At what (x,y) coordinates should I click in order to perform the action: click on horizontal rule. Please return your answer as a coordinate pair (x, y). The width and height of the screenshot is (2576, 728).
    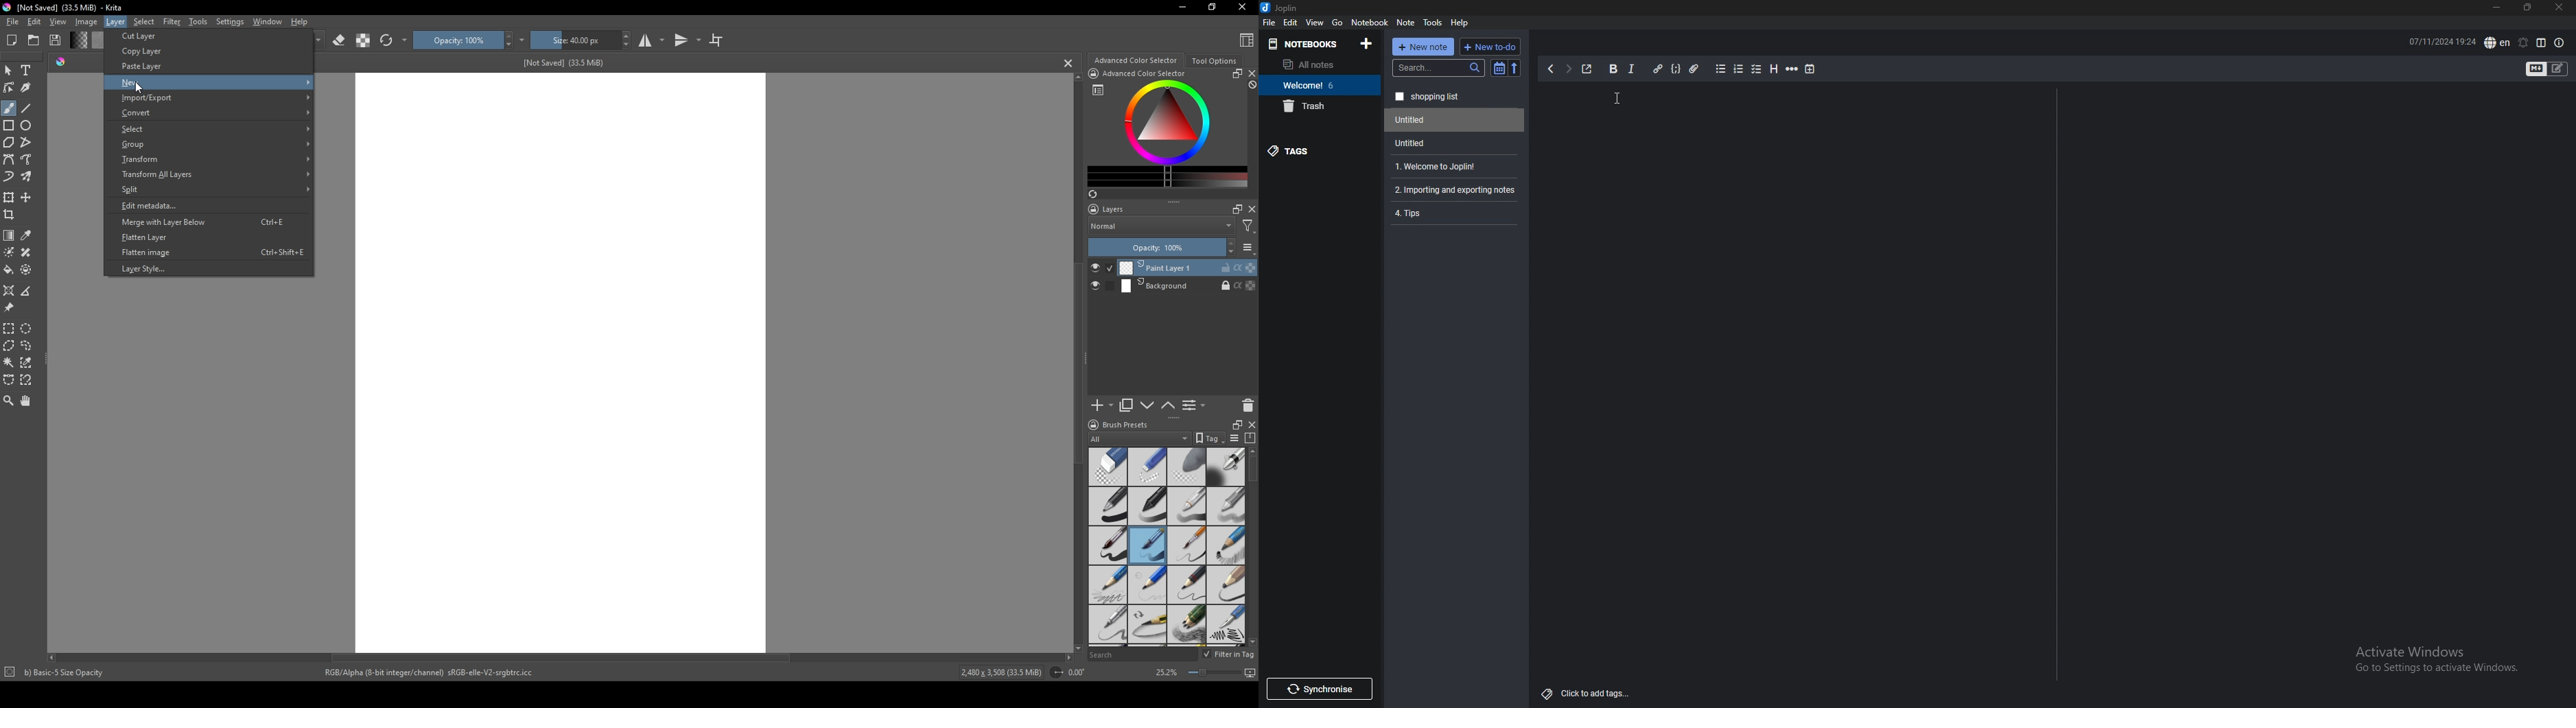
    Looking at the image, I should click on (1792, 69).